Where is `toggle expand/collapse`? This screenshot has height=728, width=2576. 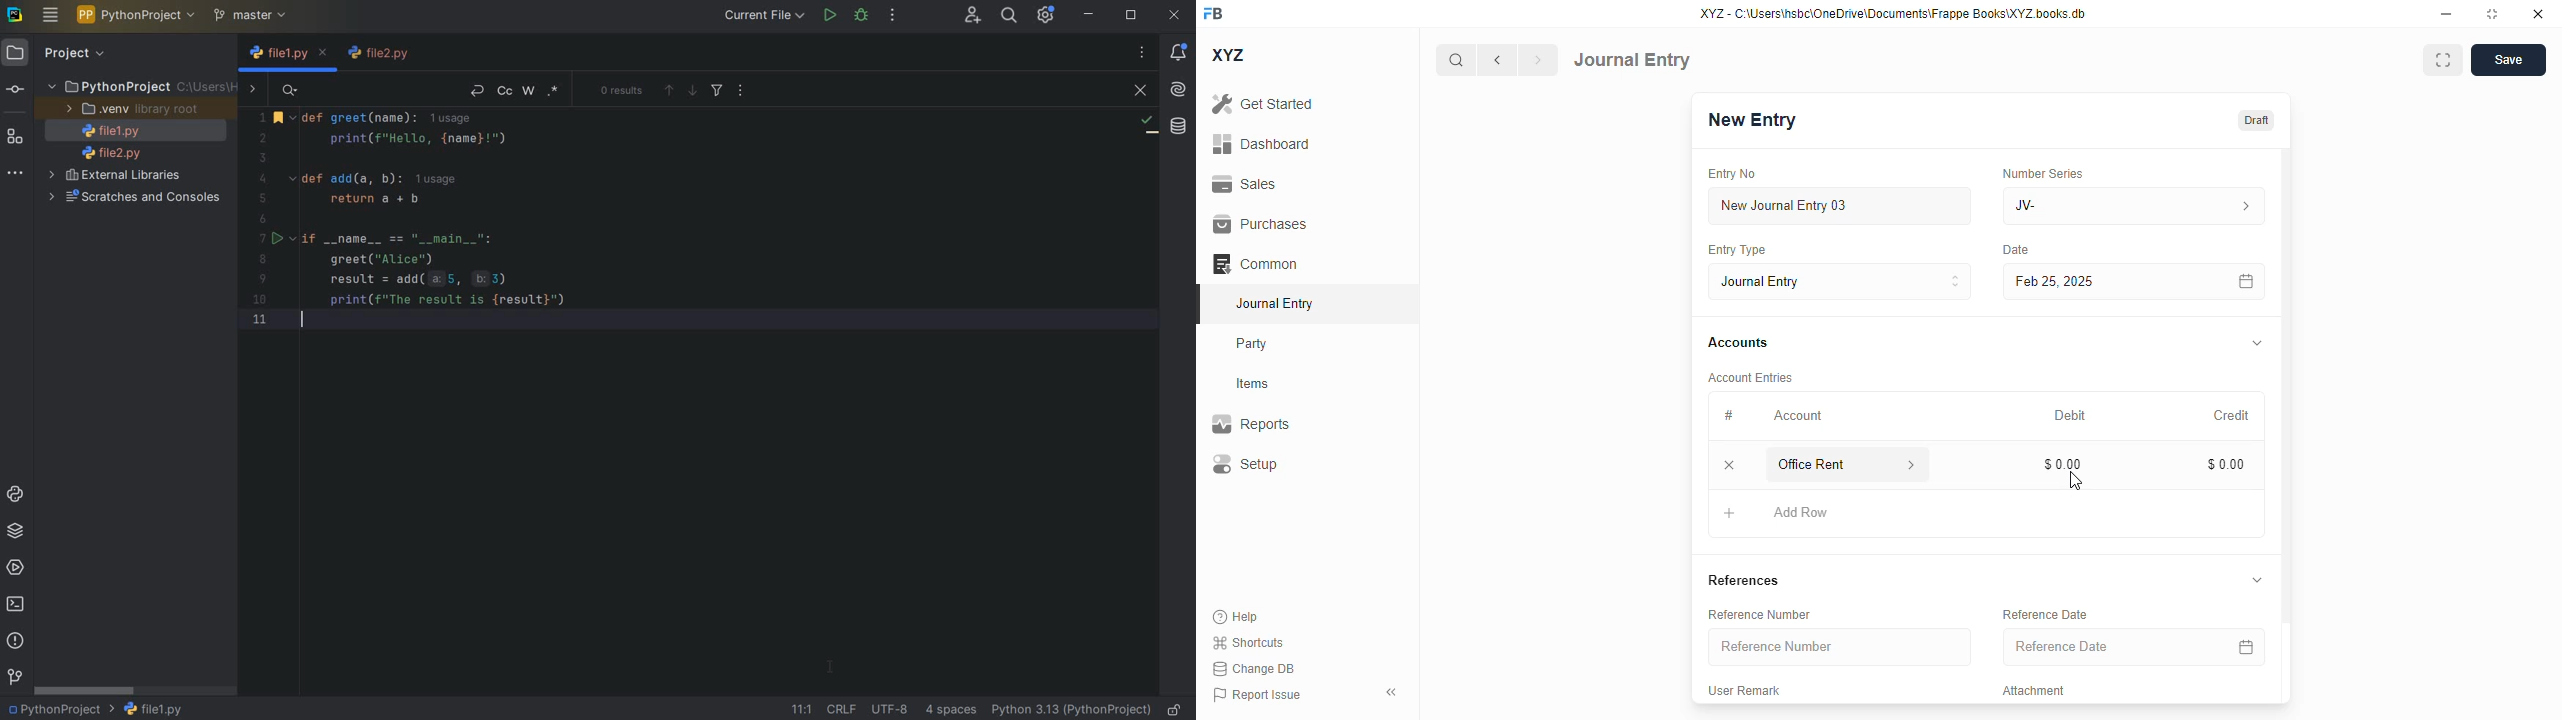
toggle expand/collapse is located at coordinates (2257, 579).